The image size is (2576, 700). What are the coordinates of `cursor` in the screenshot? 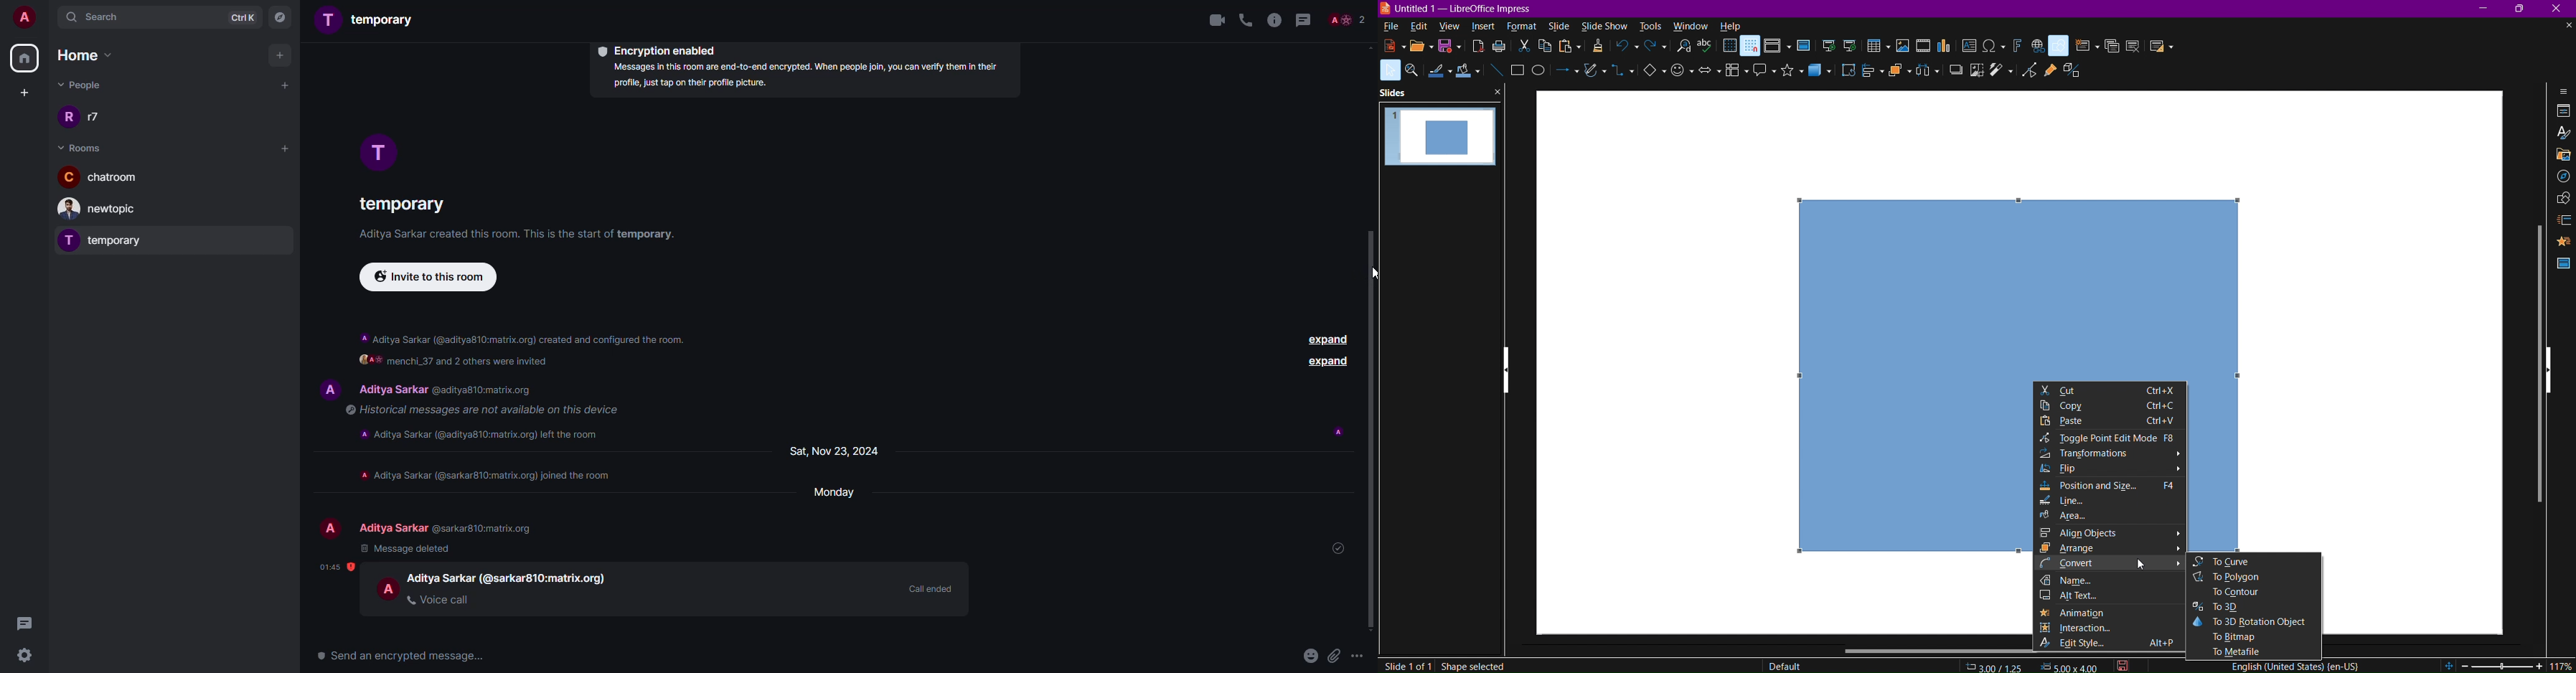 It's located at (1359, 277).